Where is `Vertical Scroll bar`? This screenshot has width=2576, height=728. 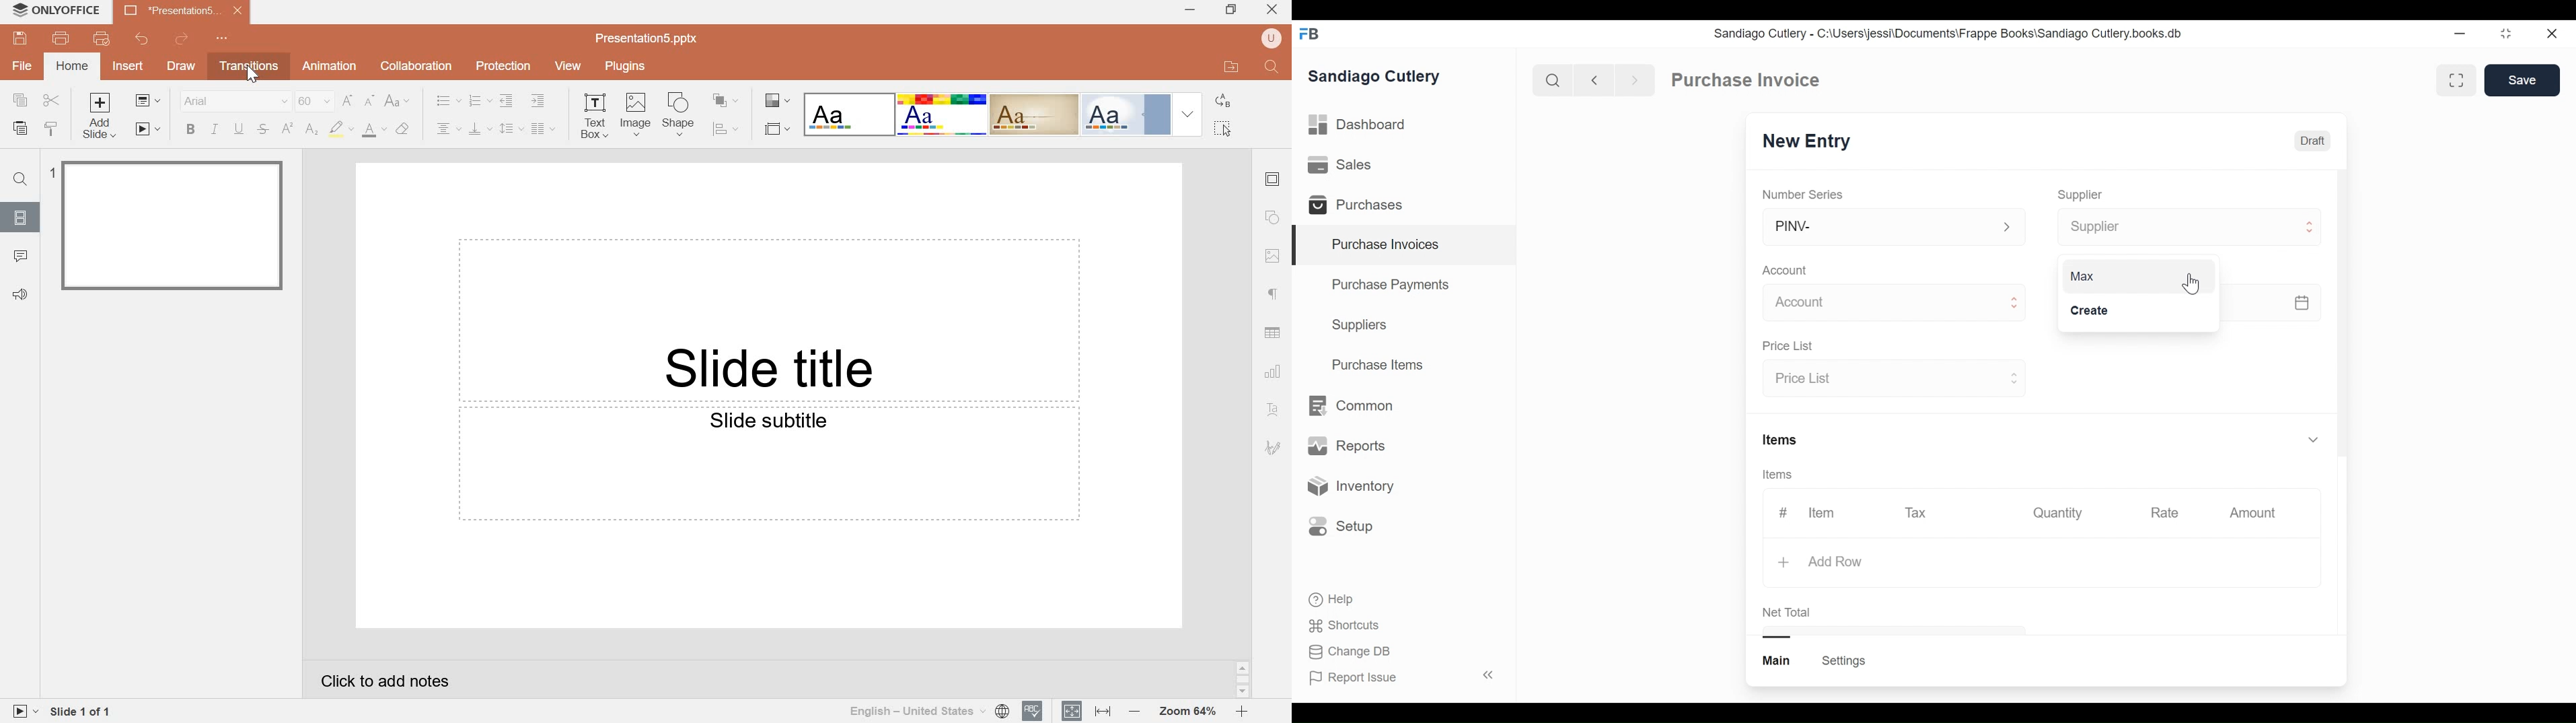
Vertical Scroll bar is located at coordinates (2342, 316).